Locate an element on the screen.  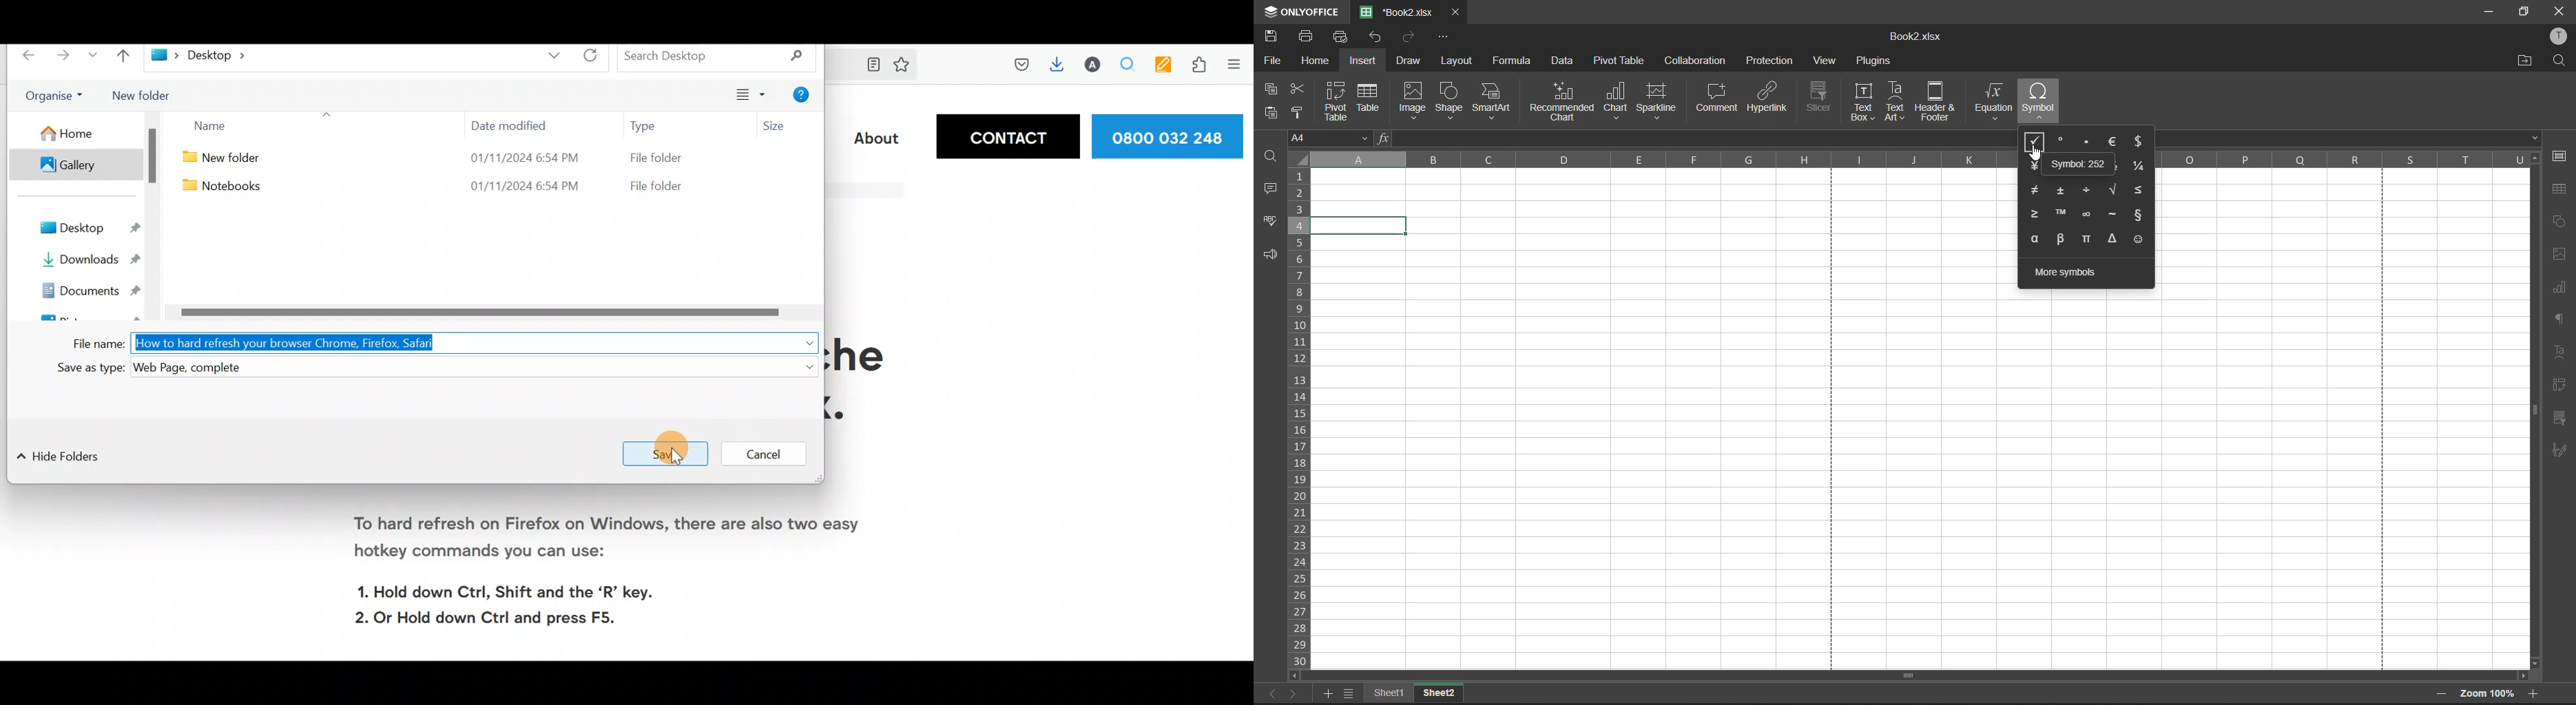
pivot table is located at coordinates (1619, 61).